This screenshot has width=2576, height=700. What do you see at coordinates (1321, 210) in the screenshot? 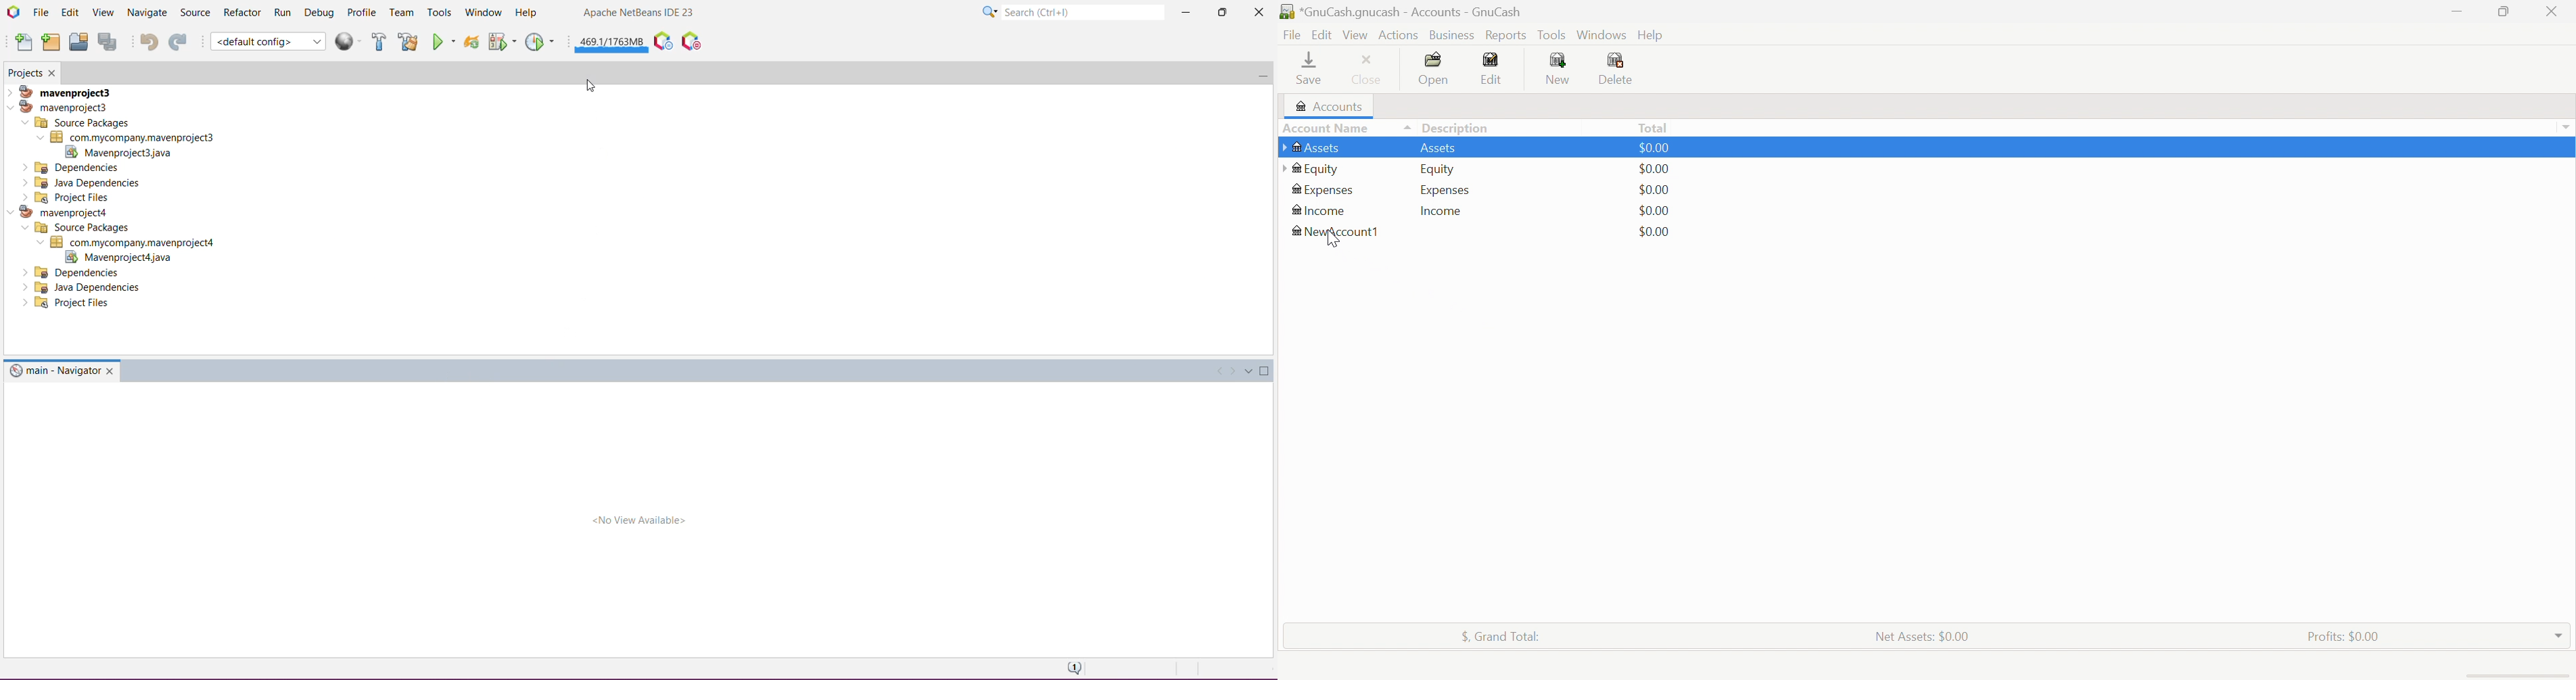
I see `Income` at bounding box center [1321, 210].